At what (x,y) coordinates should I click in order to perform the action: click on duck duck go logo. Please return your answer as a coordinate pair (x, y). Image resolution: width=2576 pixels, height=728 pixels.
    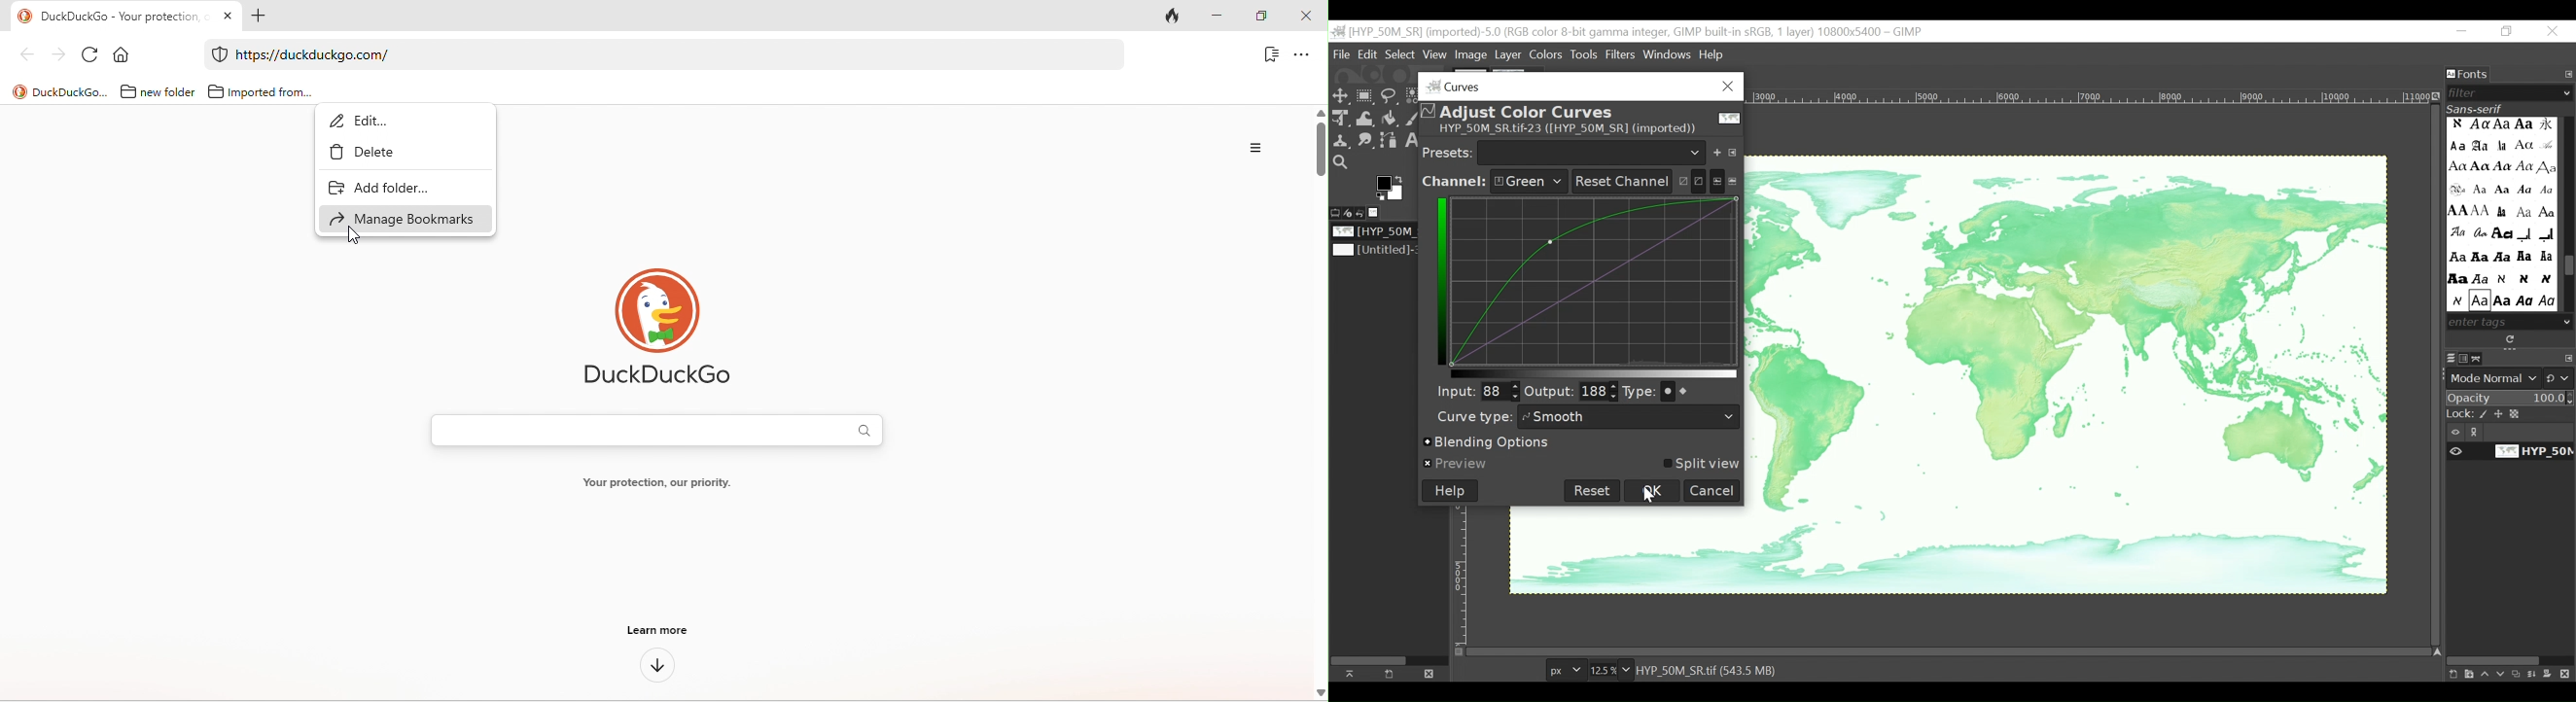
    Looking at the image, I should click on (657, 329).